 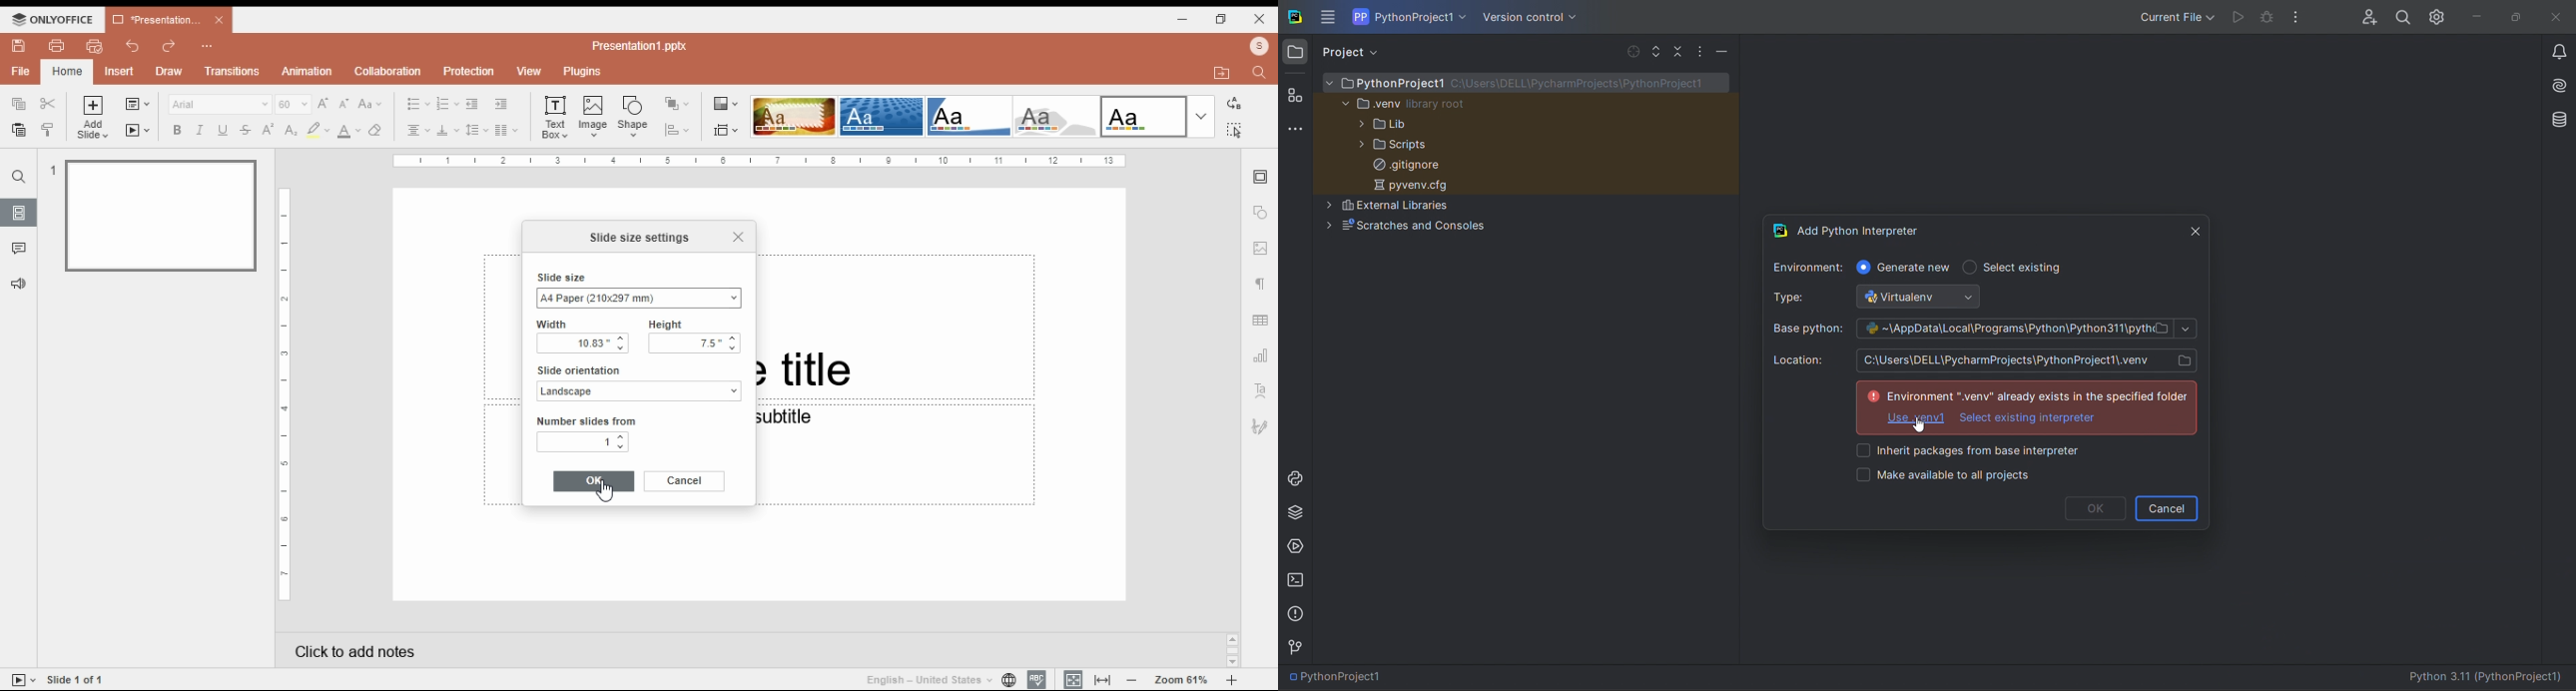 I want to click on plugins, so click(x=583, y=72).